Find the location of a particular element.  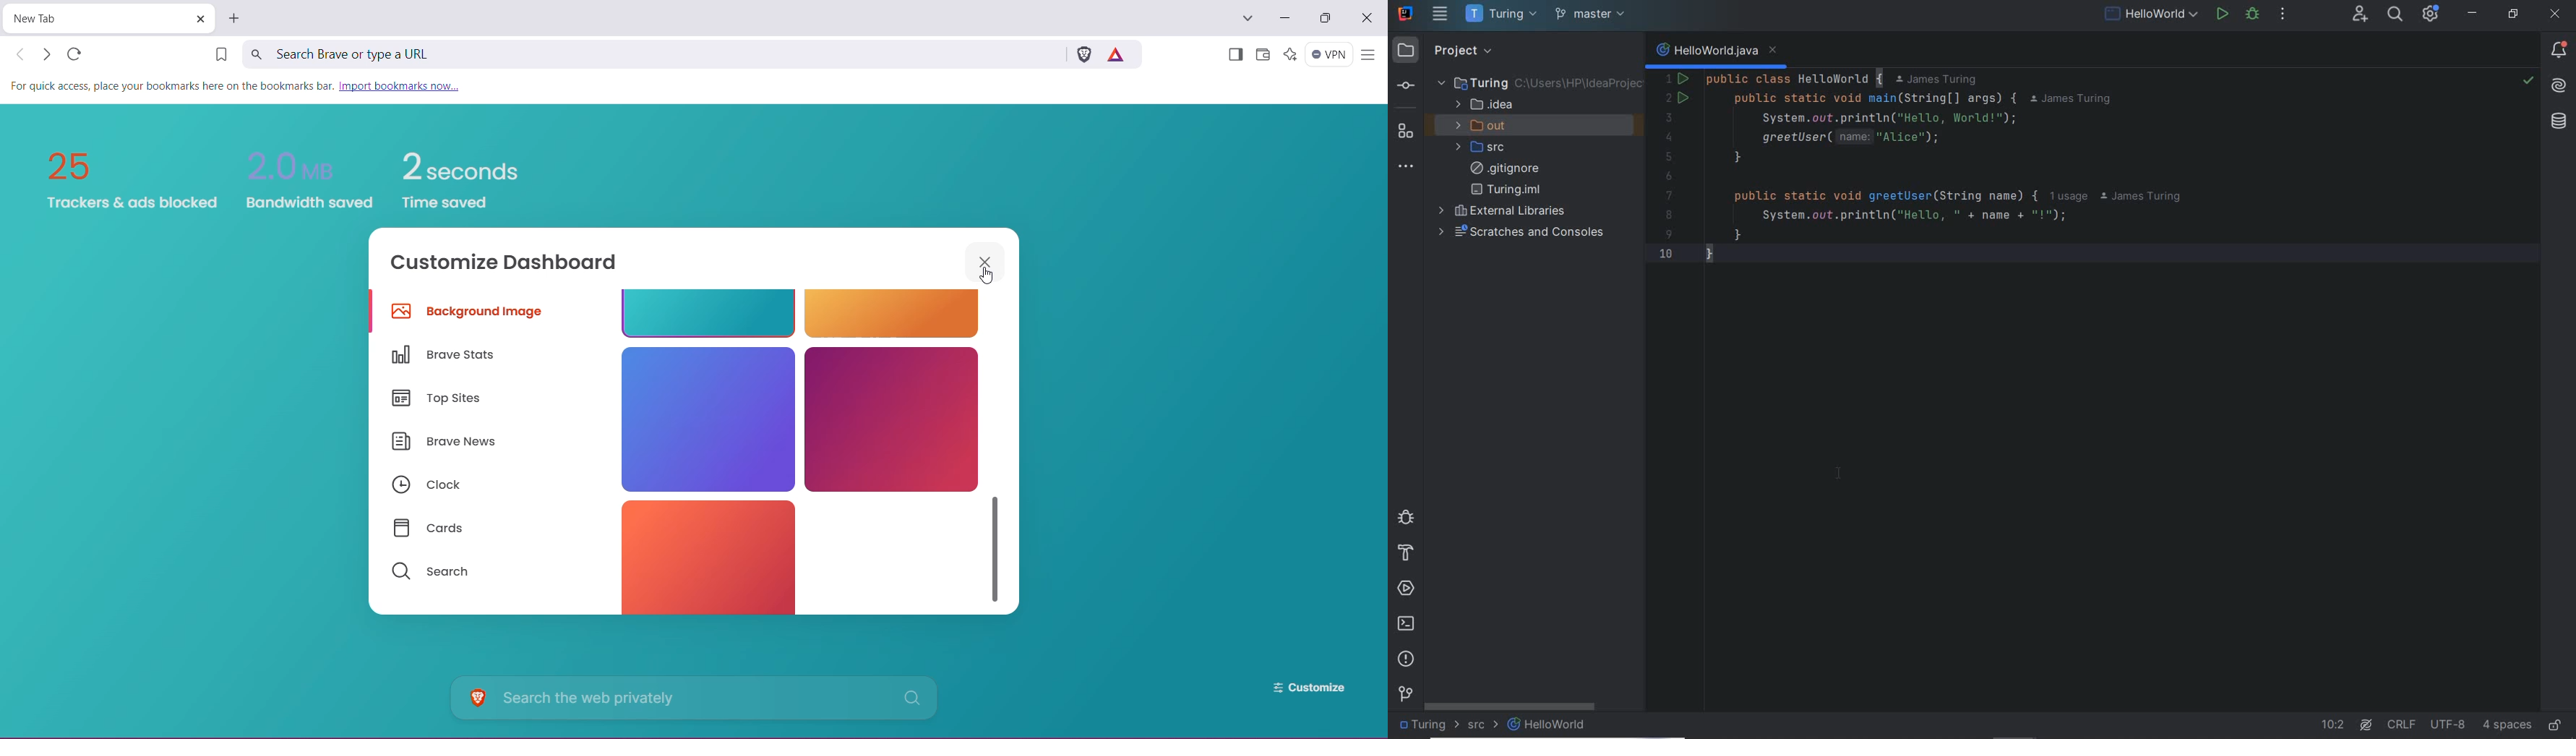

.idea is located at coordinates (1485, 105).